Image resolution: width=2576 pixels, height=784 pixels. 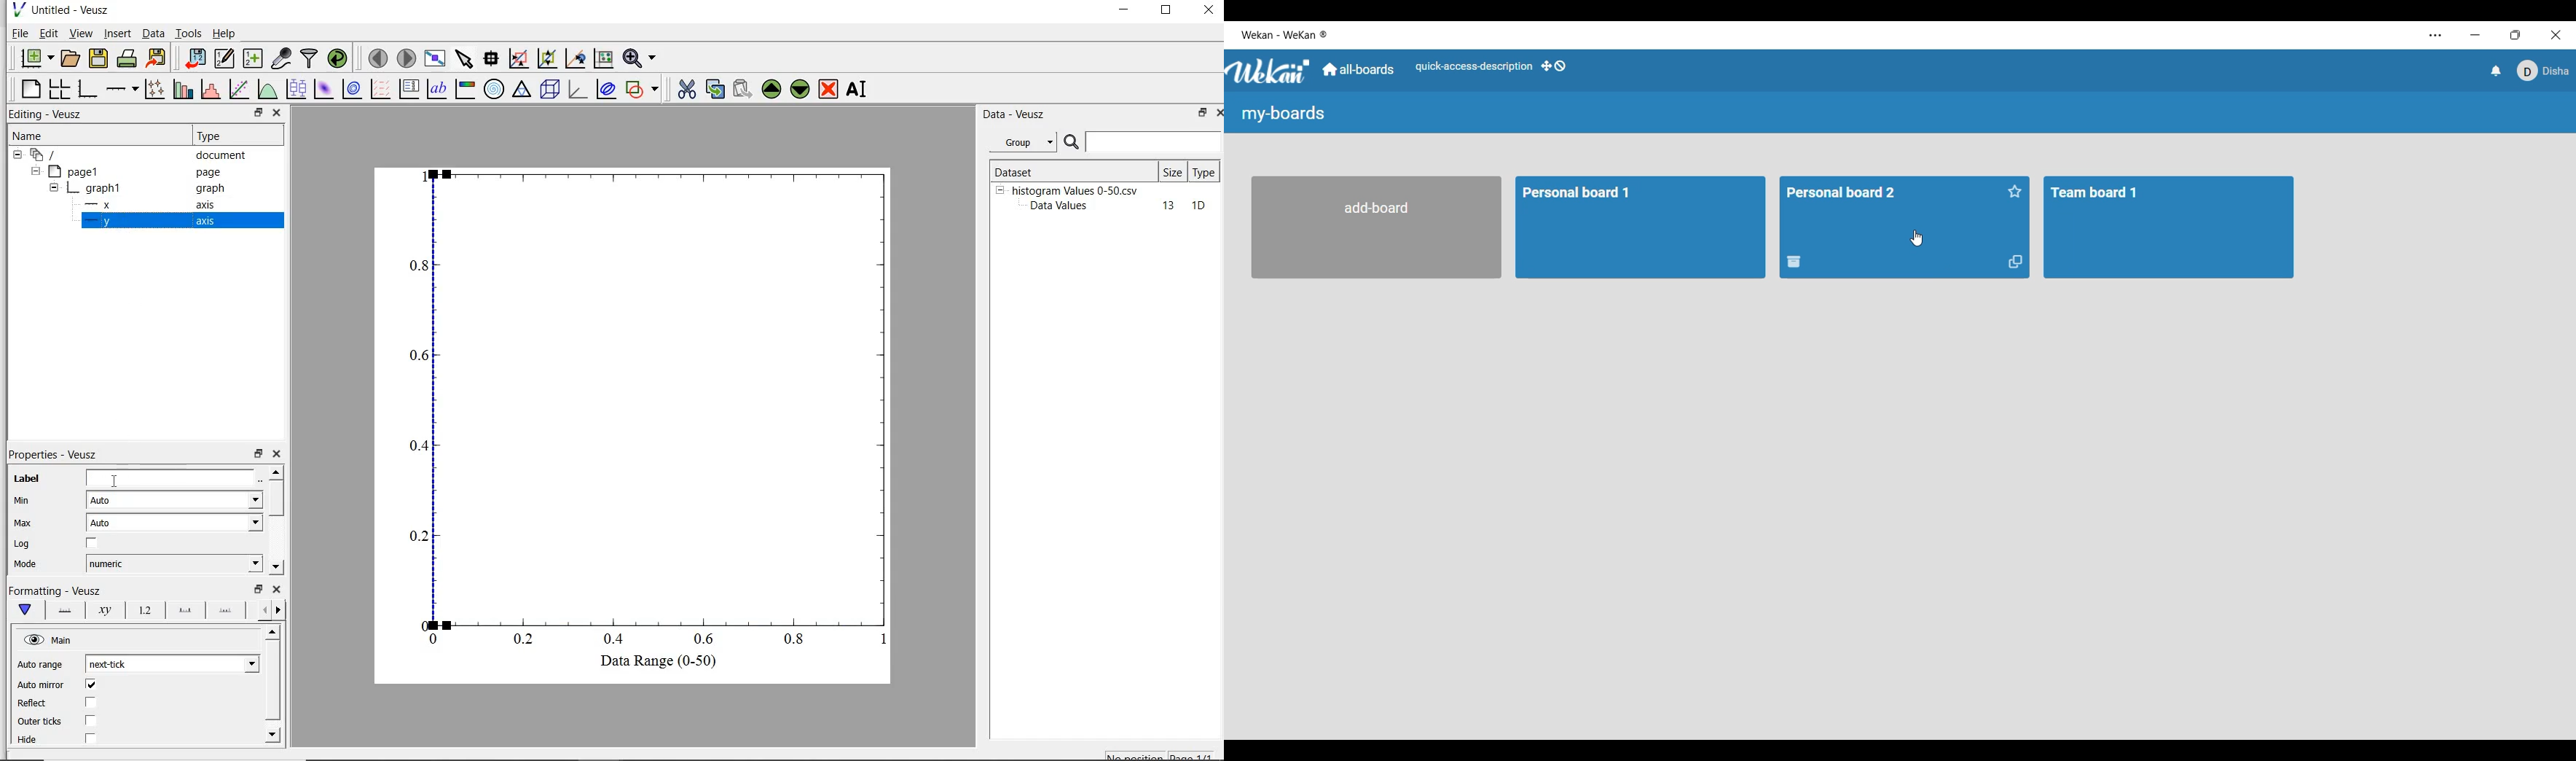 I want to click on minimize, so click(x=1125, y=12).